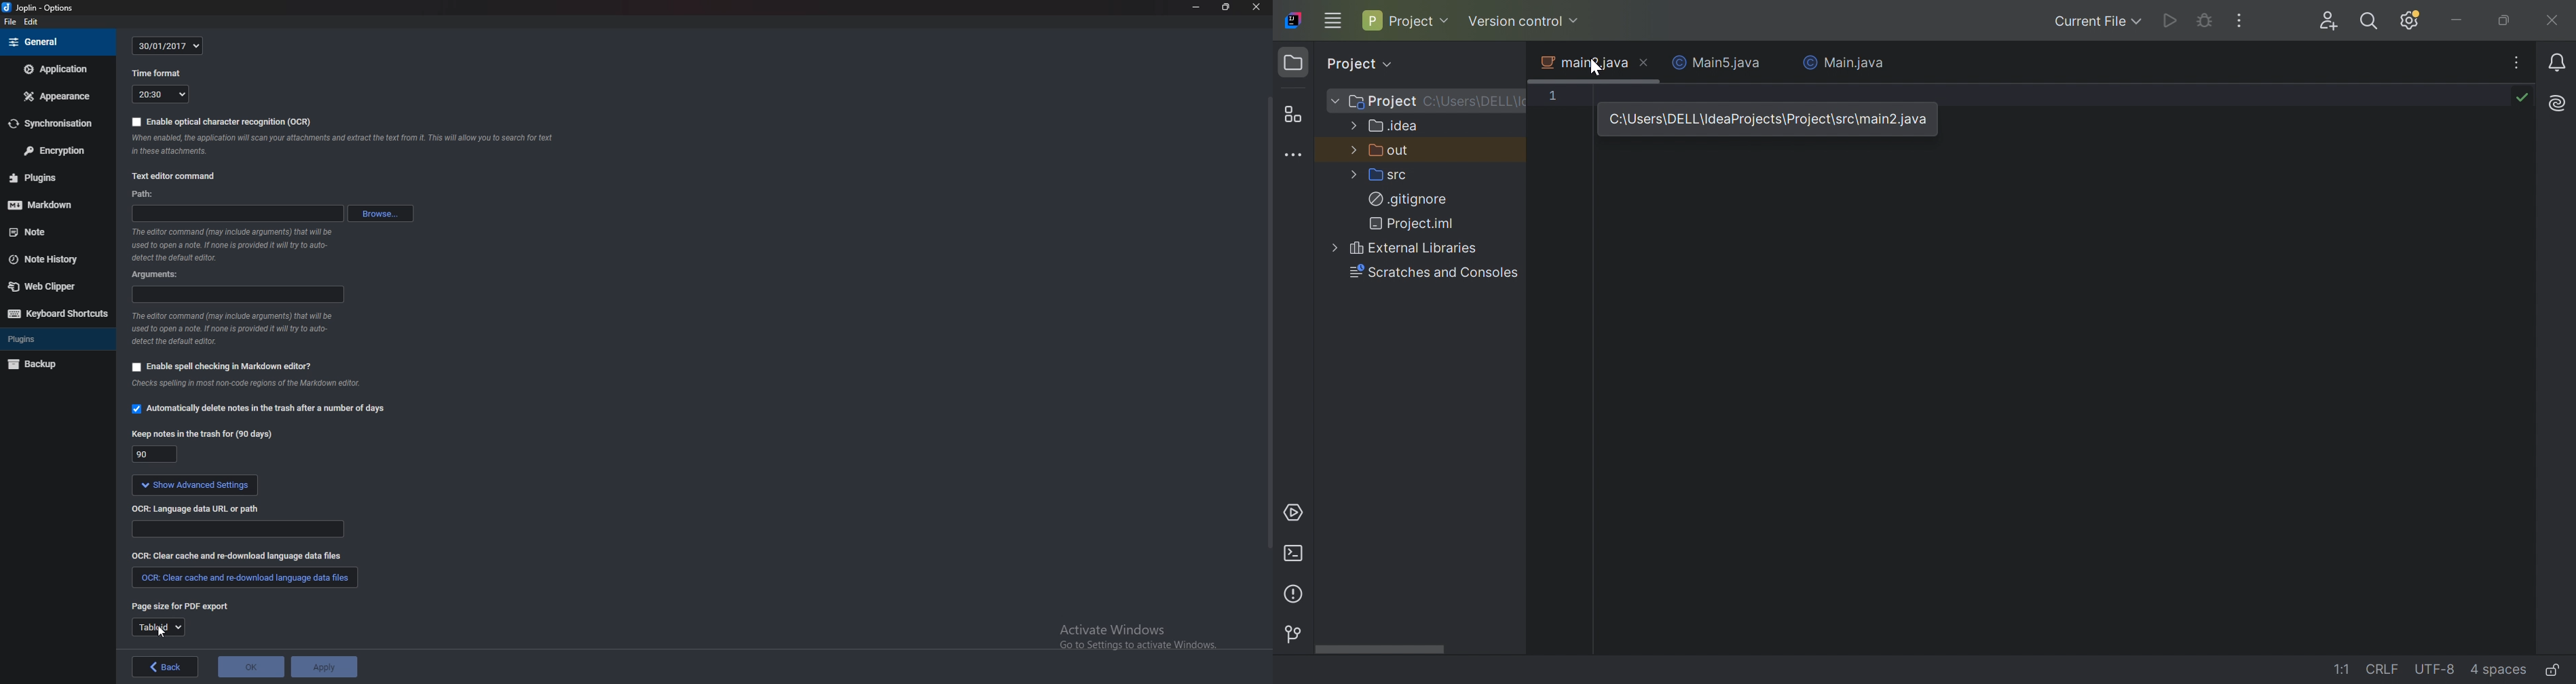 Image resolution: width=2576 pixels, height=700 pixels. I want to click on OK, so click(251, 667).